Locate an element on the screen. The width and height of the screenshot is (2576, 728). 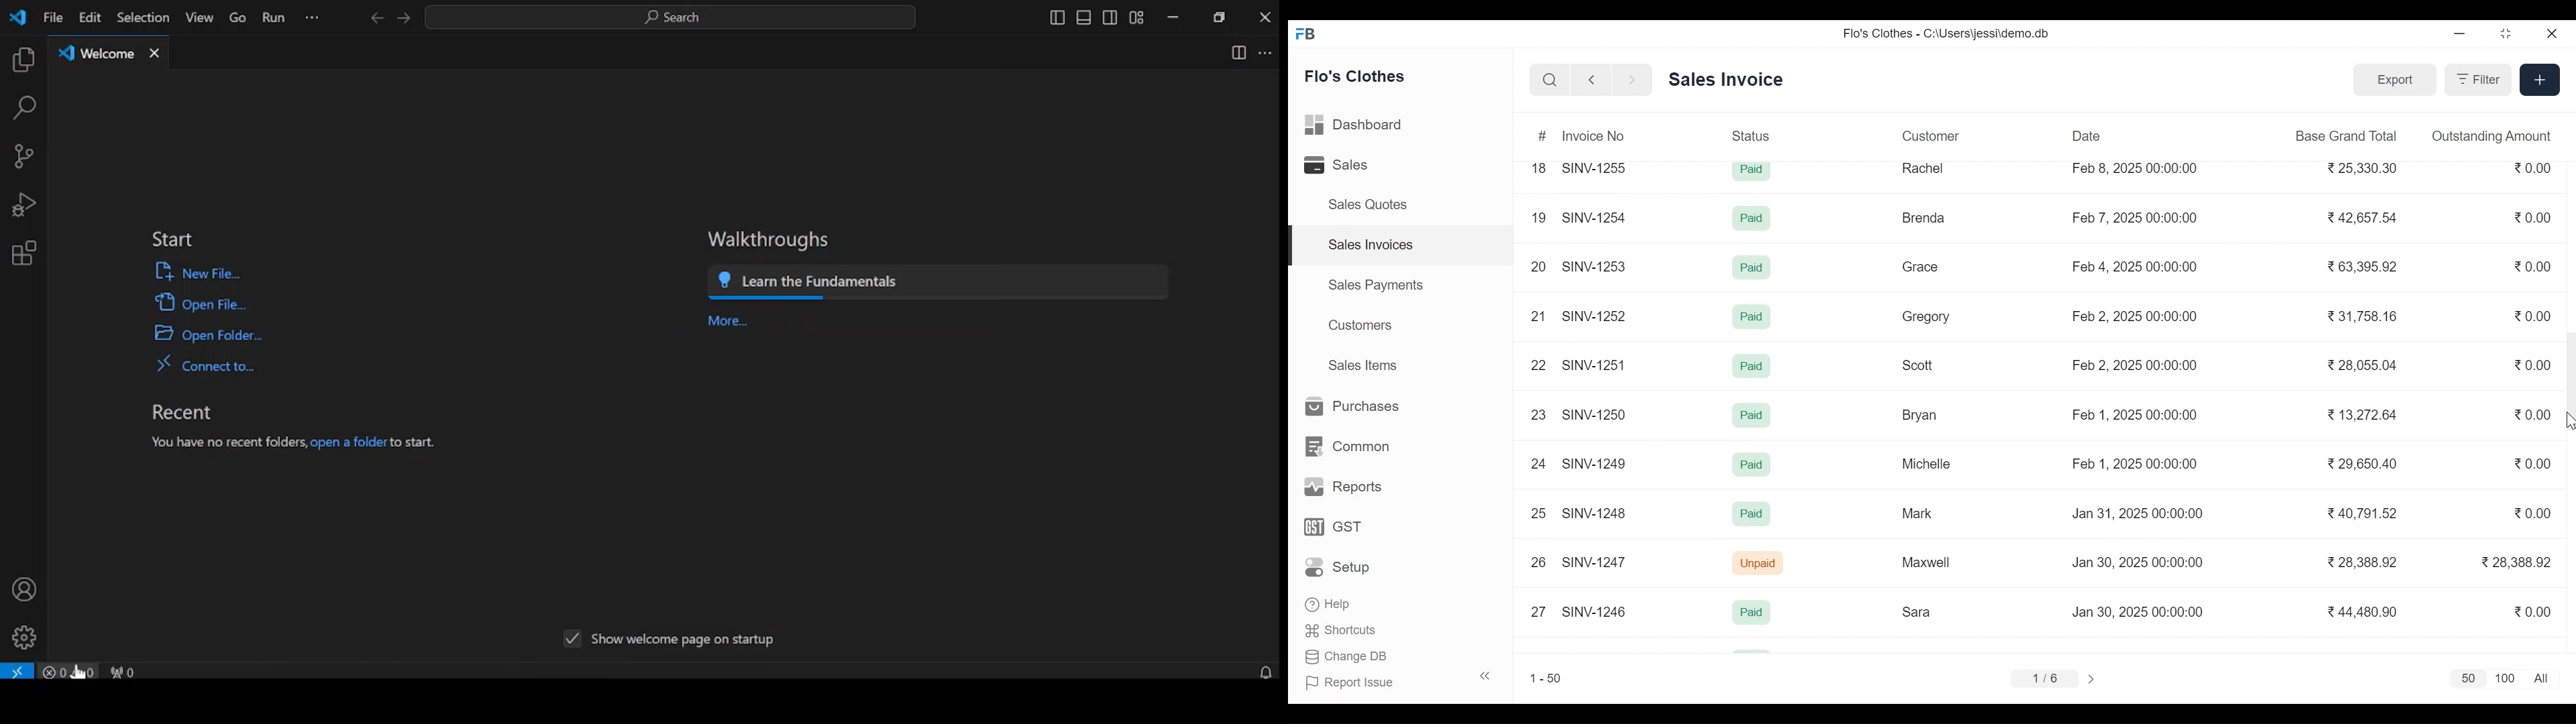
‘Help is located at coordinates (1330, 604).